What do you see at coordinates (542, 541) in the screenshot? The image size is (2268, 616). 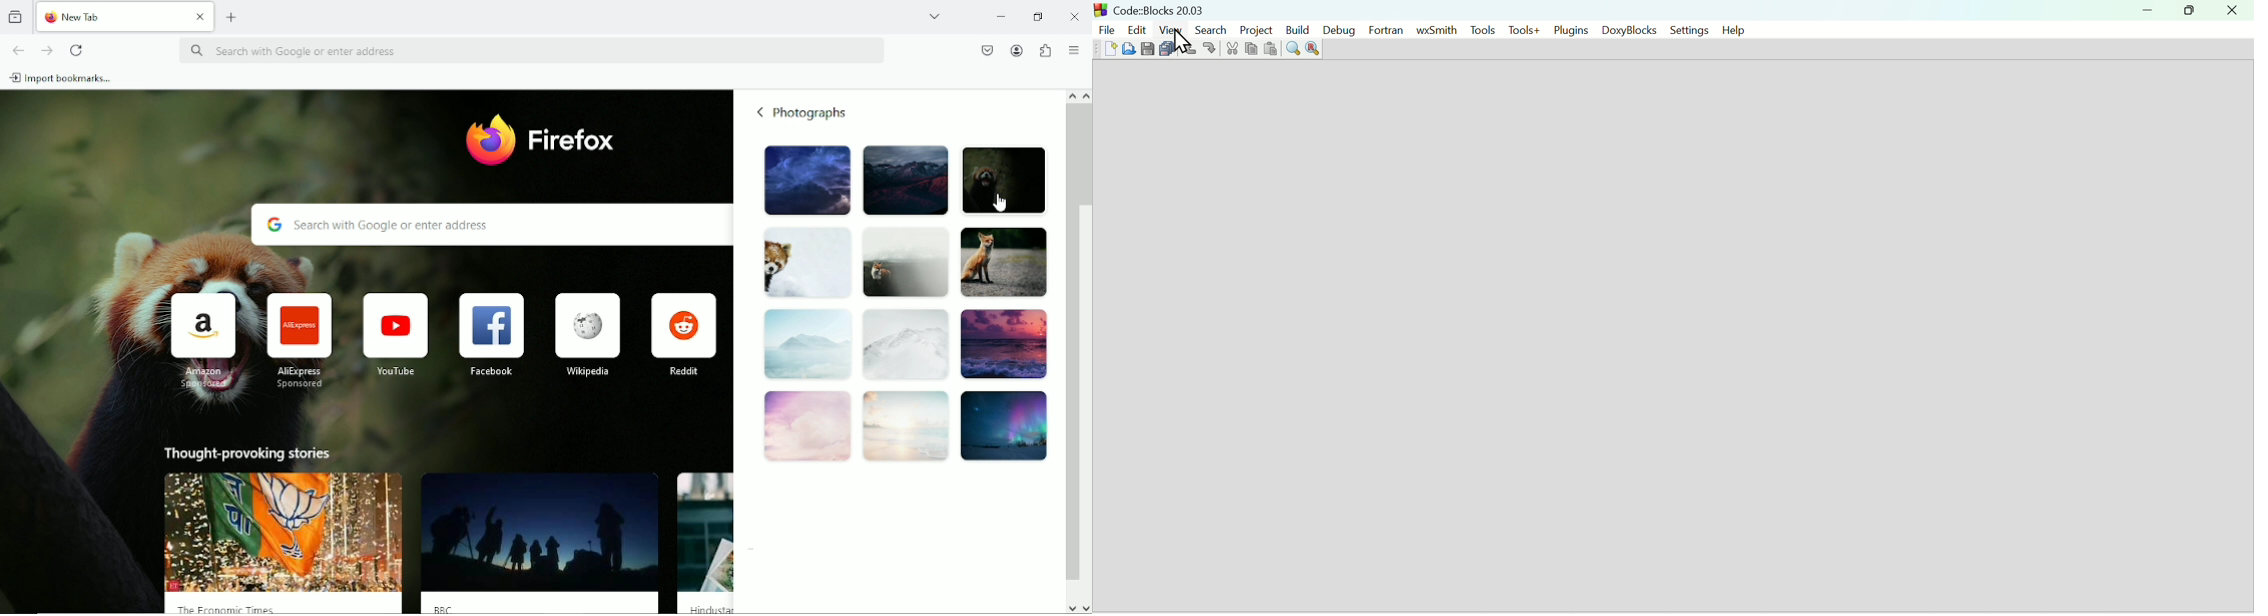 I see `Thought provoking story` at bounding box center [542, 541].